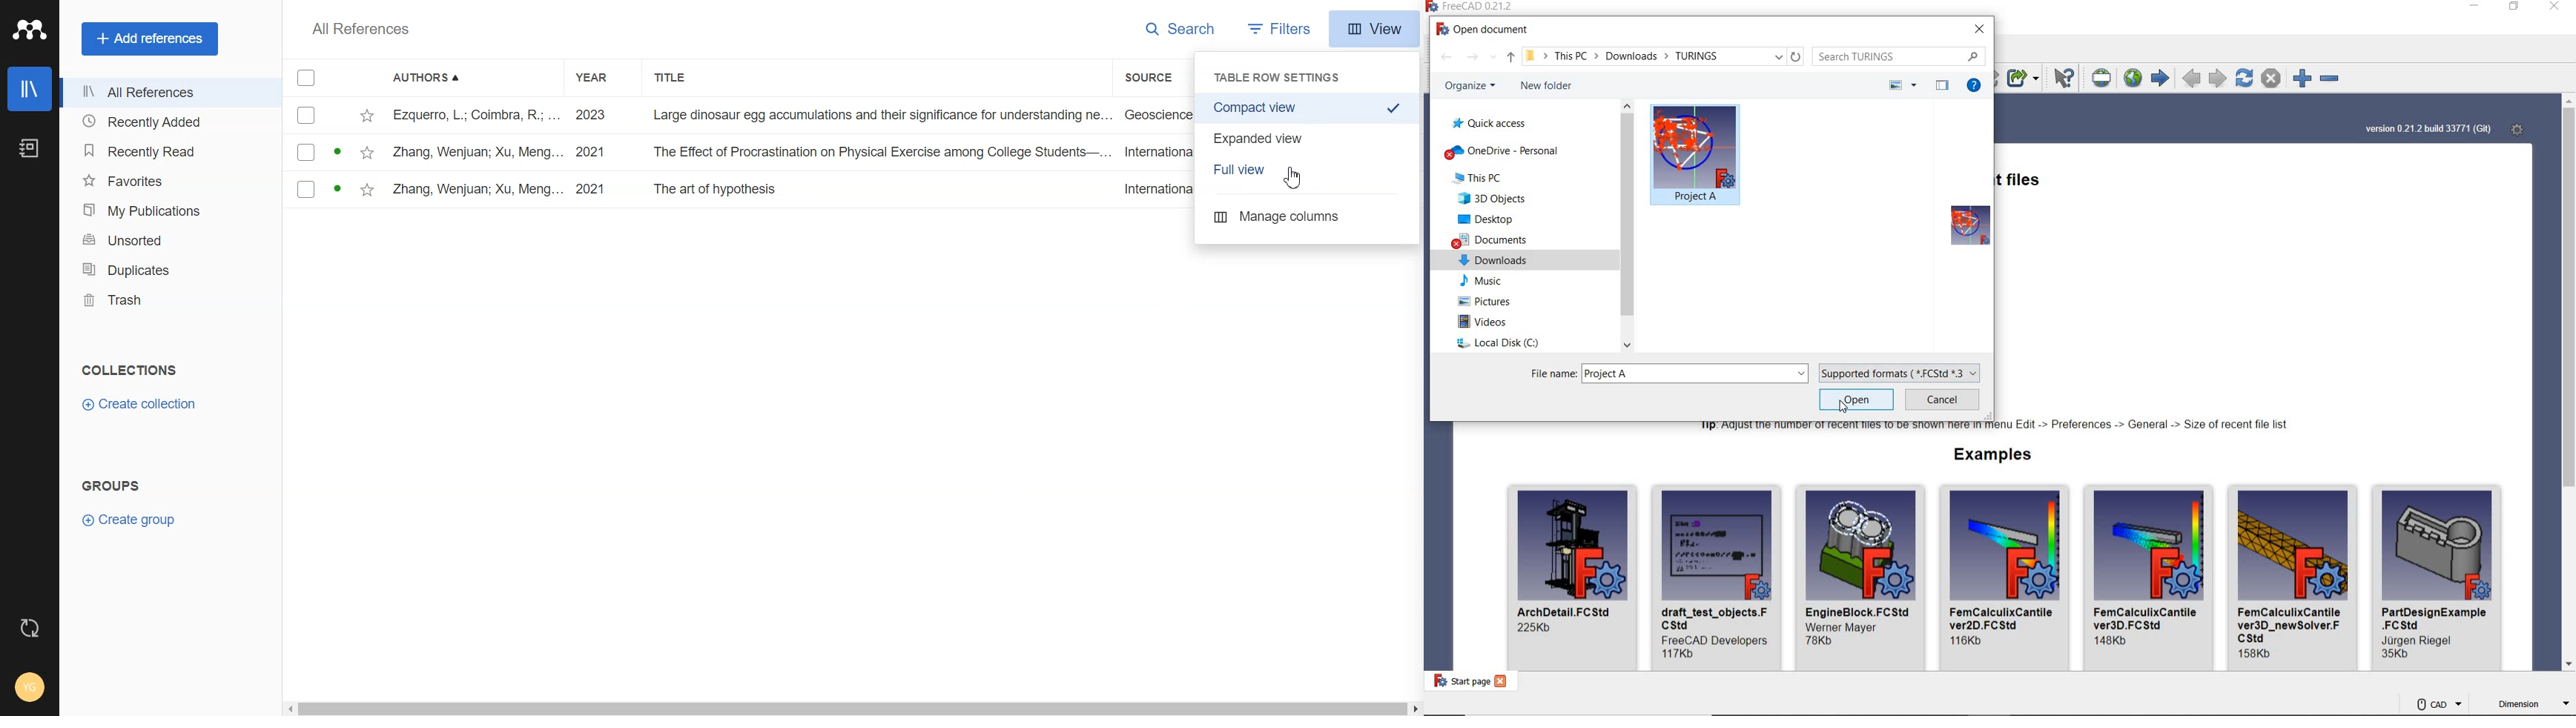  What do you see at coordinates (2218, 77) in the screenshot?
I see `NEXT PAGE` at bounding box center [2218, 77].